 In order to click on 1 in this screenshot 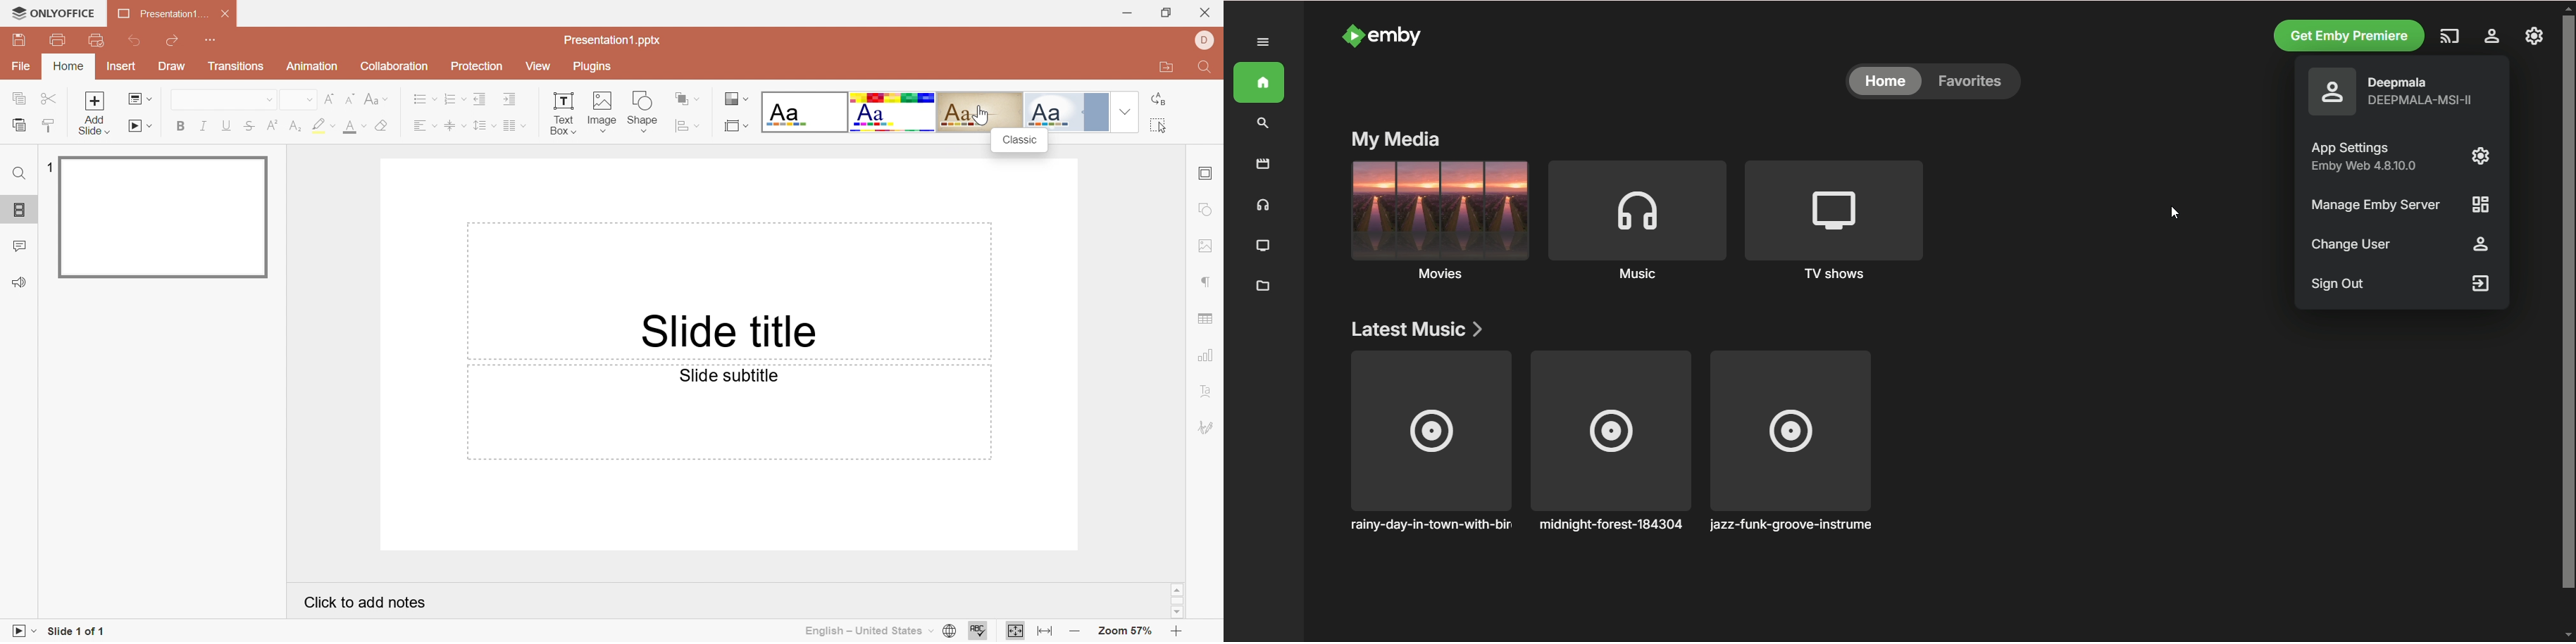, I will do `click(47, 164)`.